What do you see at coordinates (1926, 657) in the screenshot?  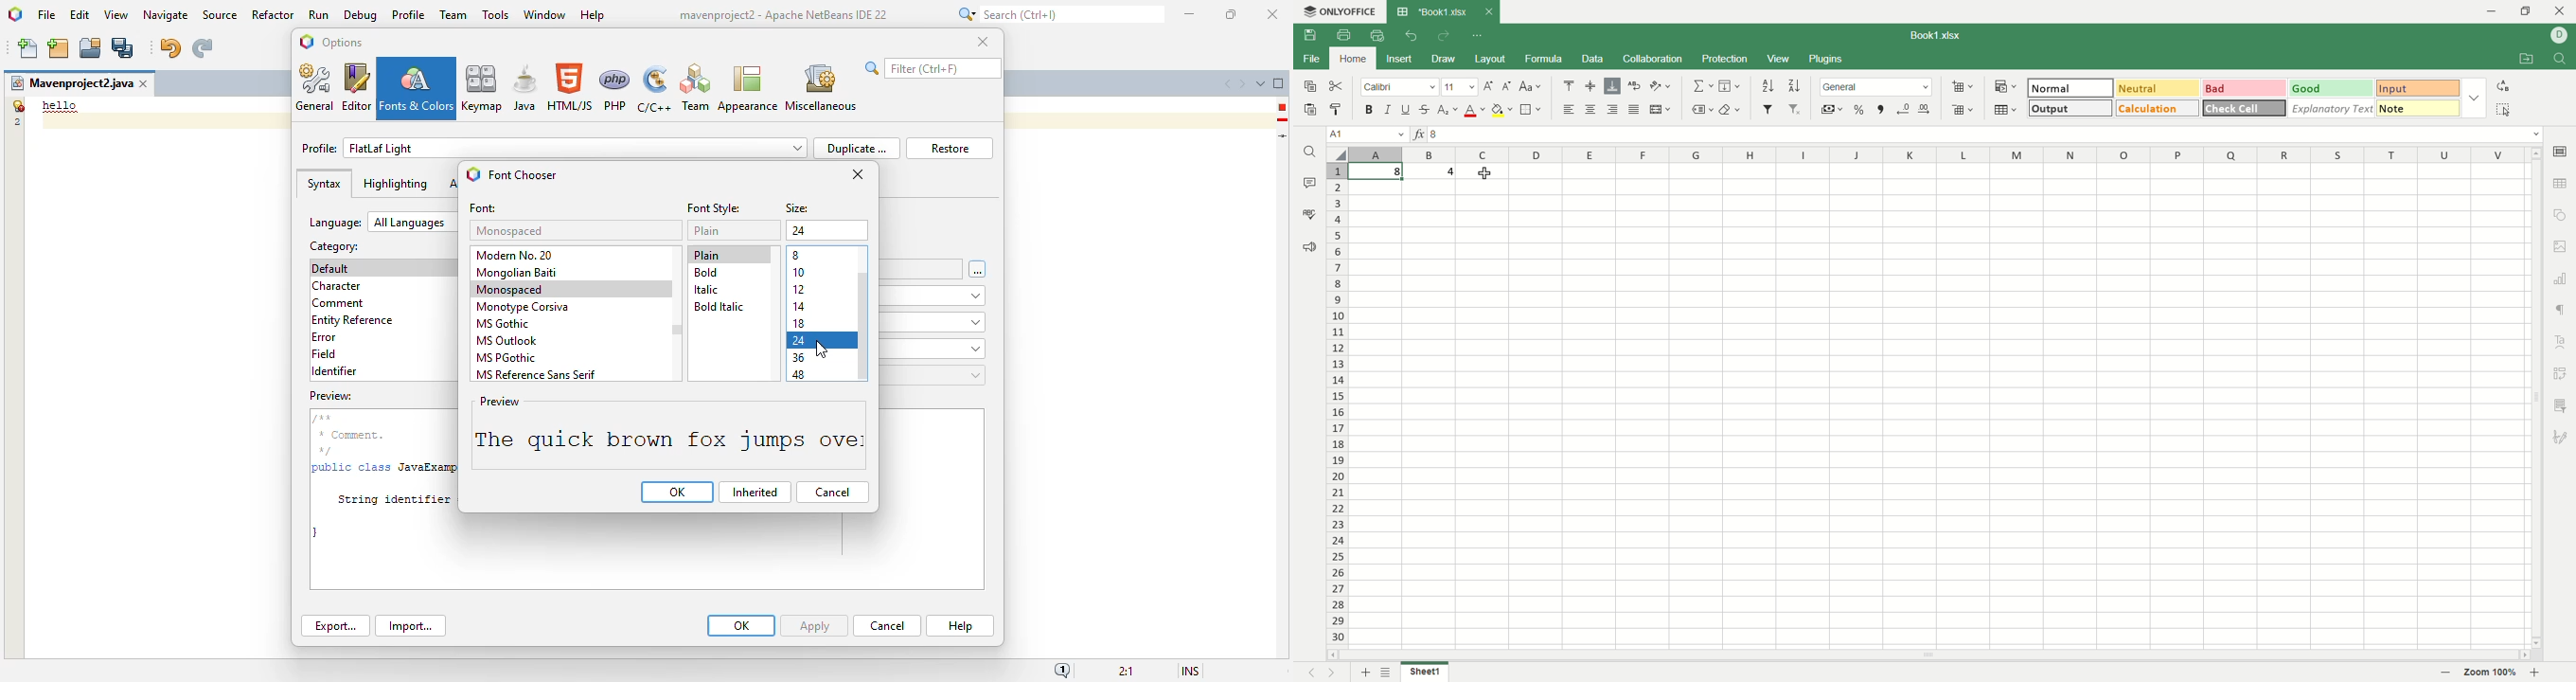 I see `scroll bar` at bounding box center [1926, 657].